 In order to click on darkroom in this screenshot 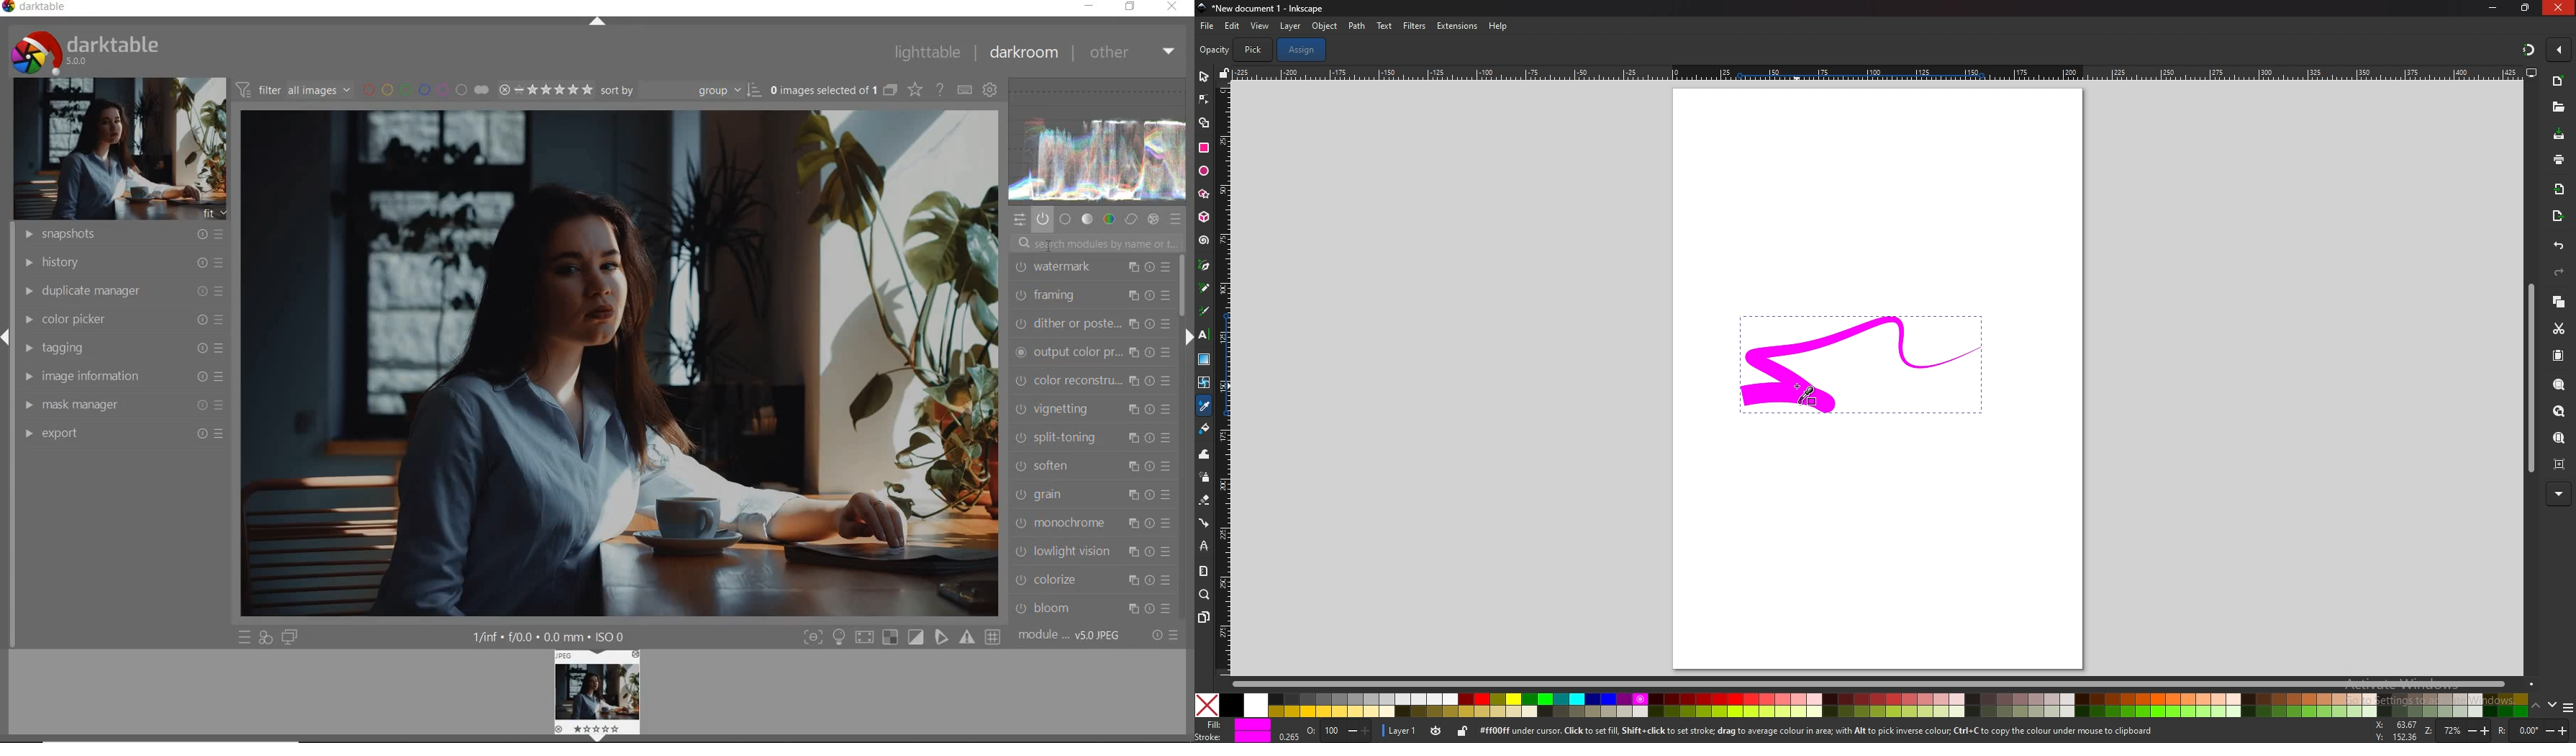, I will do `click(1023, 53)`.